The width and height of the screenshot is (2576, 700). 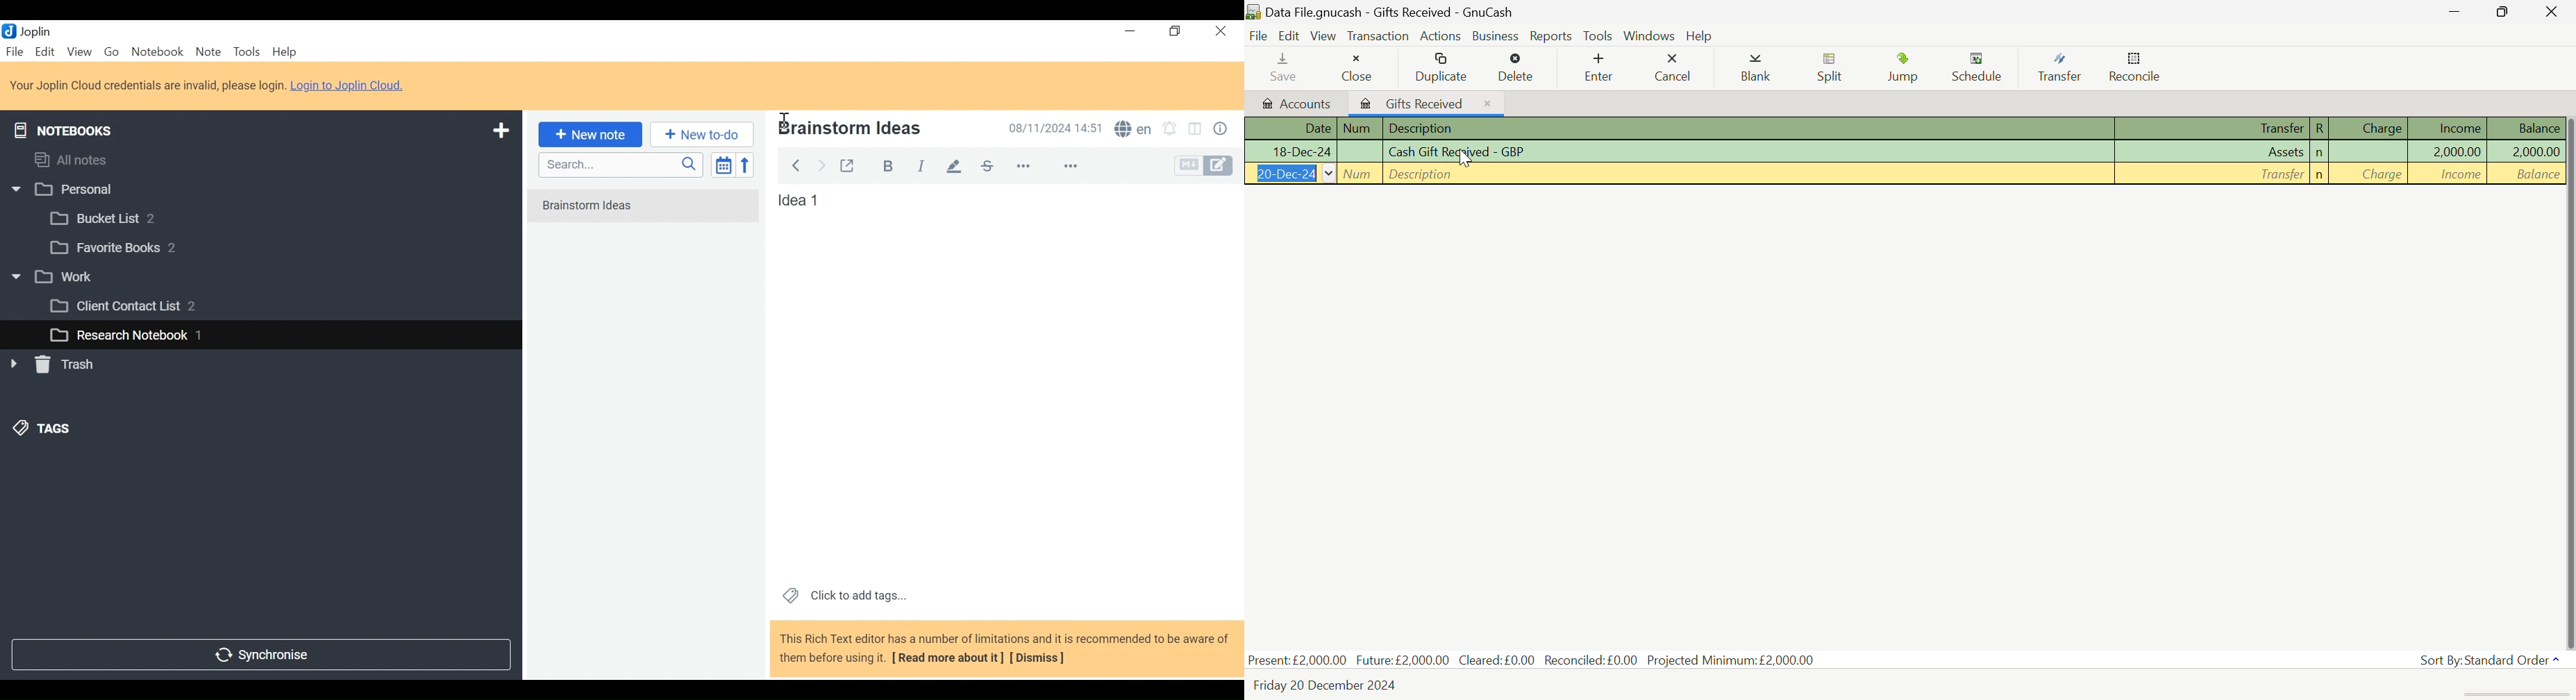 I want to click on Toggle Editor, so click(x=1205, y=166).